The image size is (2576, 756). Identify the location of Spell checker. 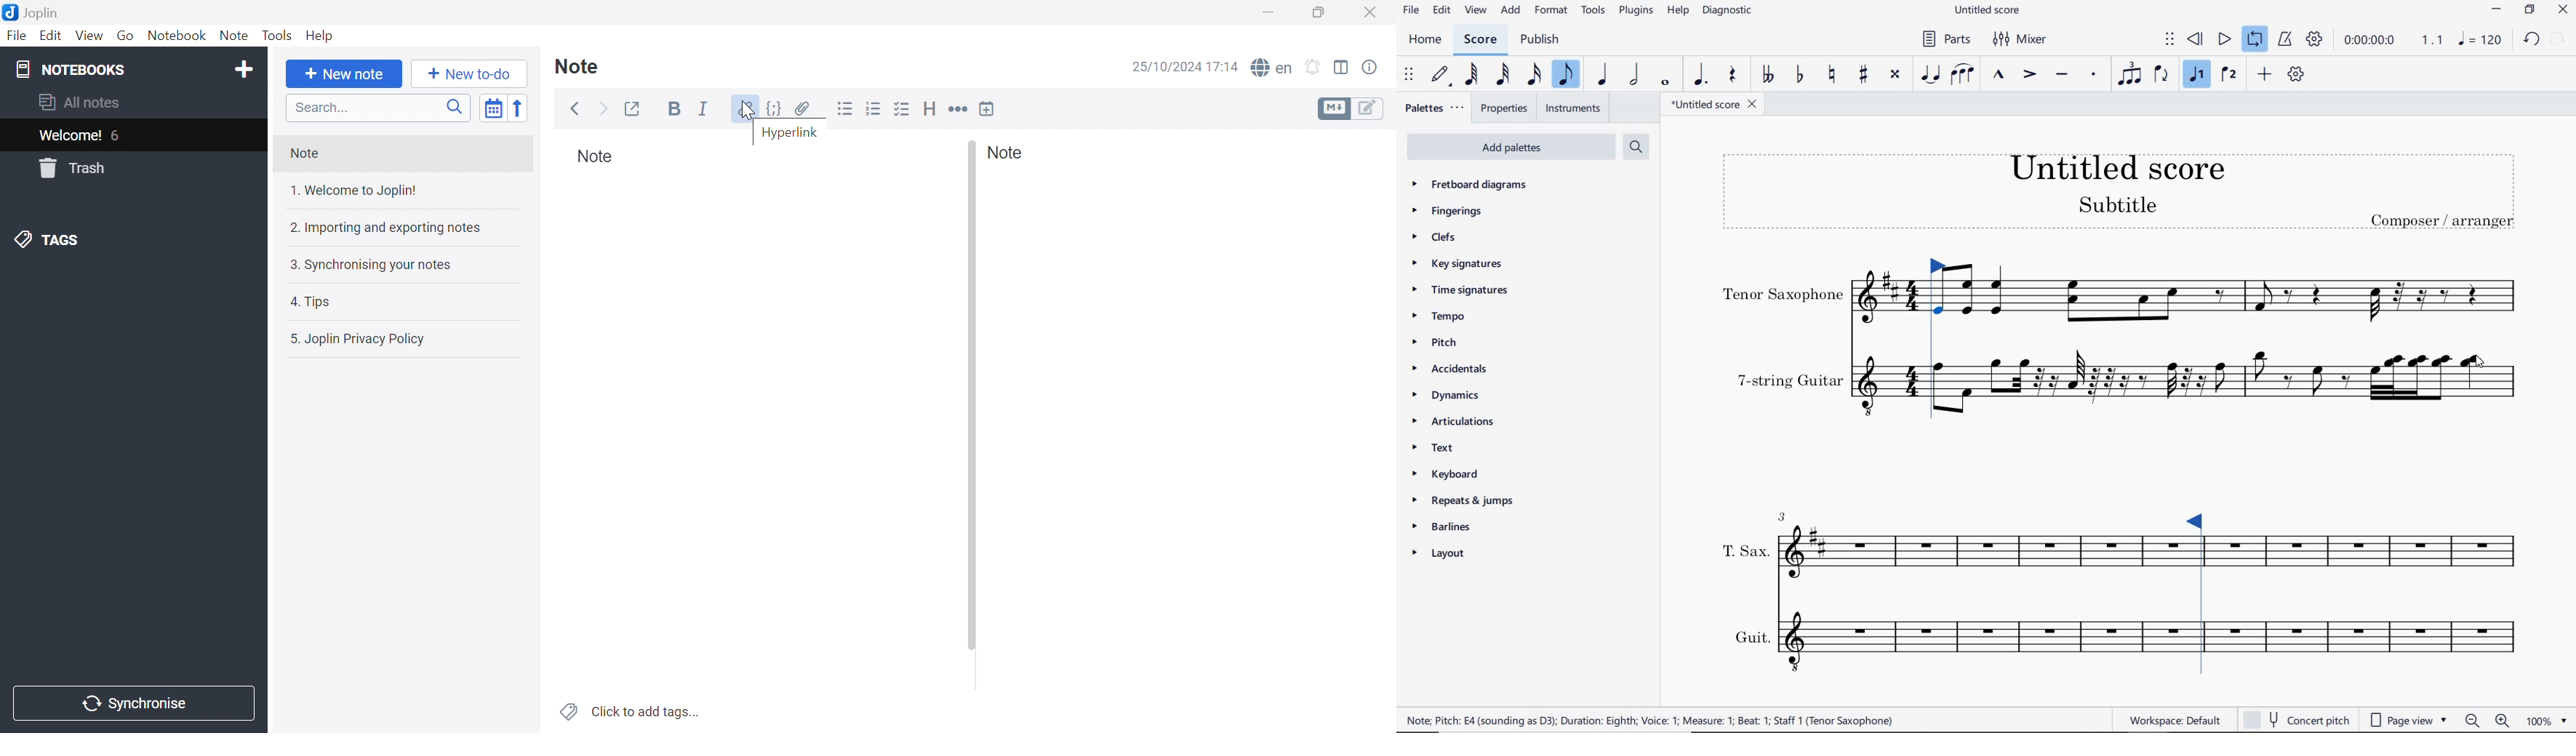
(1271, 68).